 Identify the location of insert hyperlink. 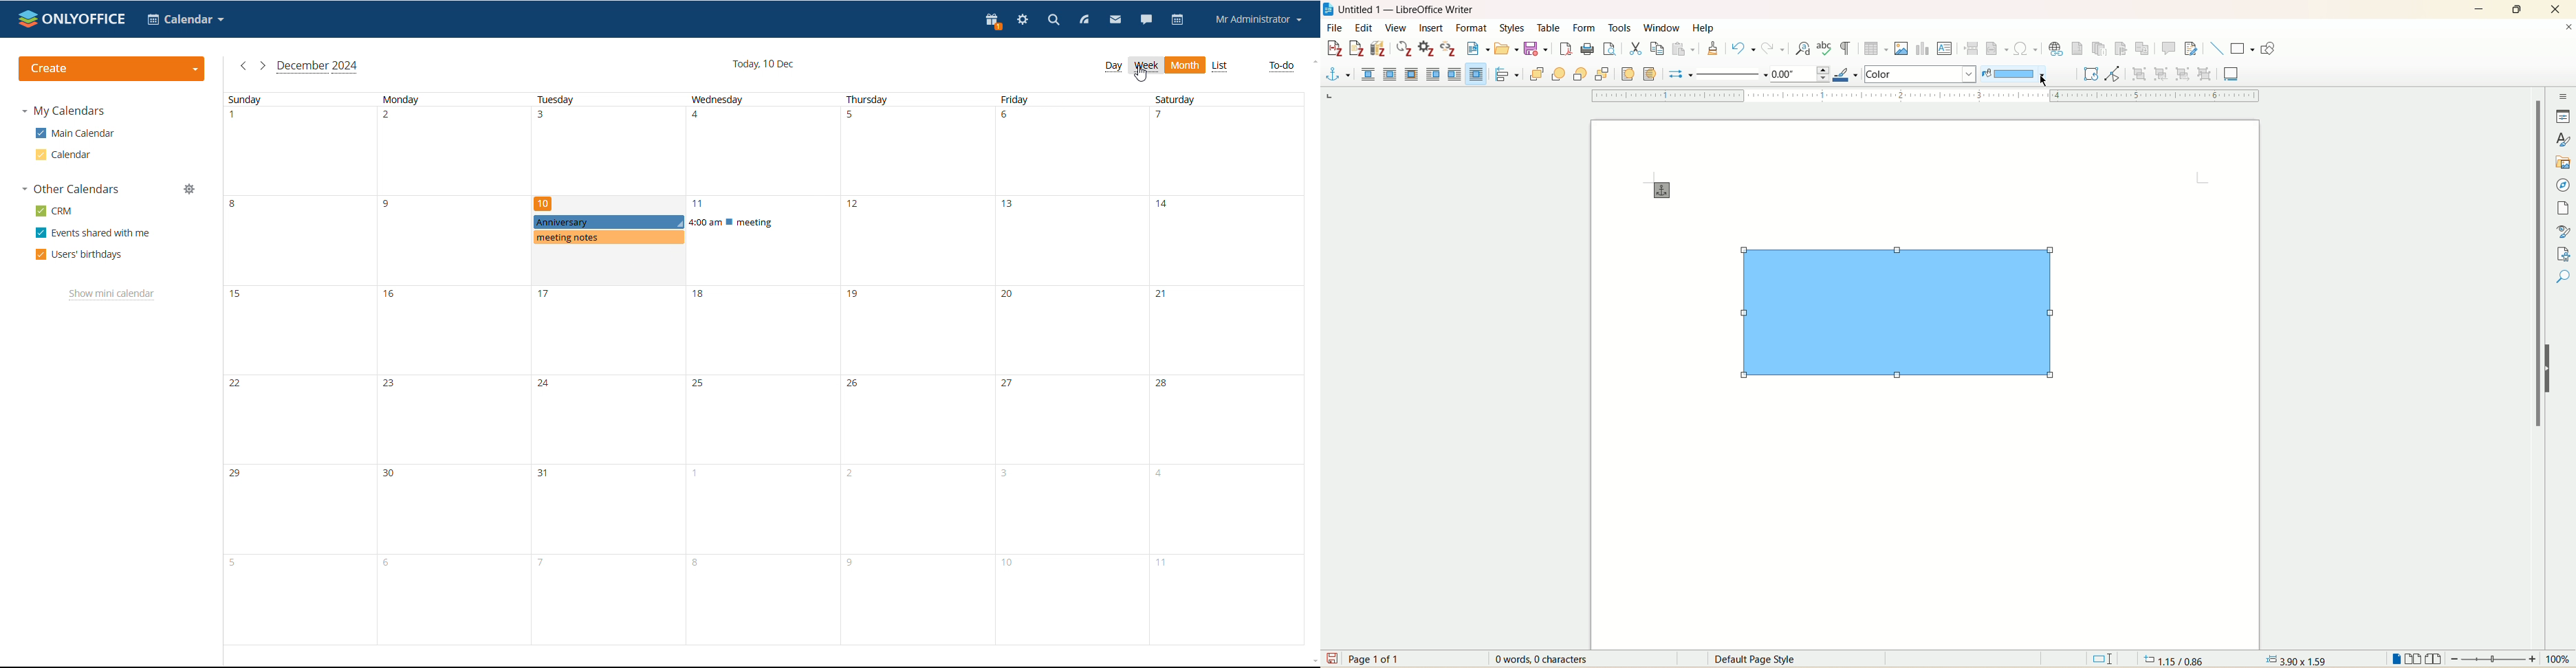
(2055, 49).